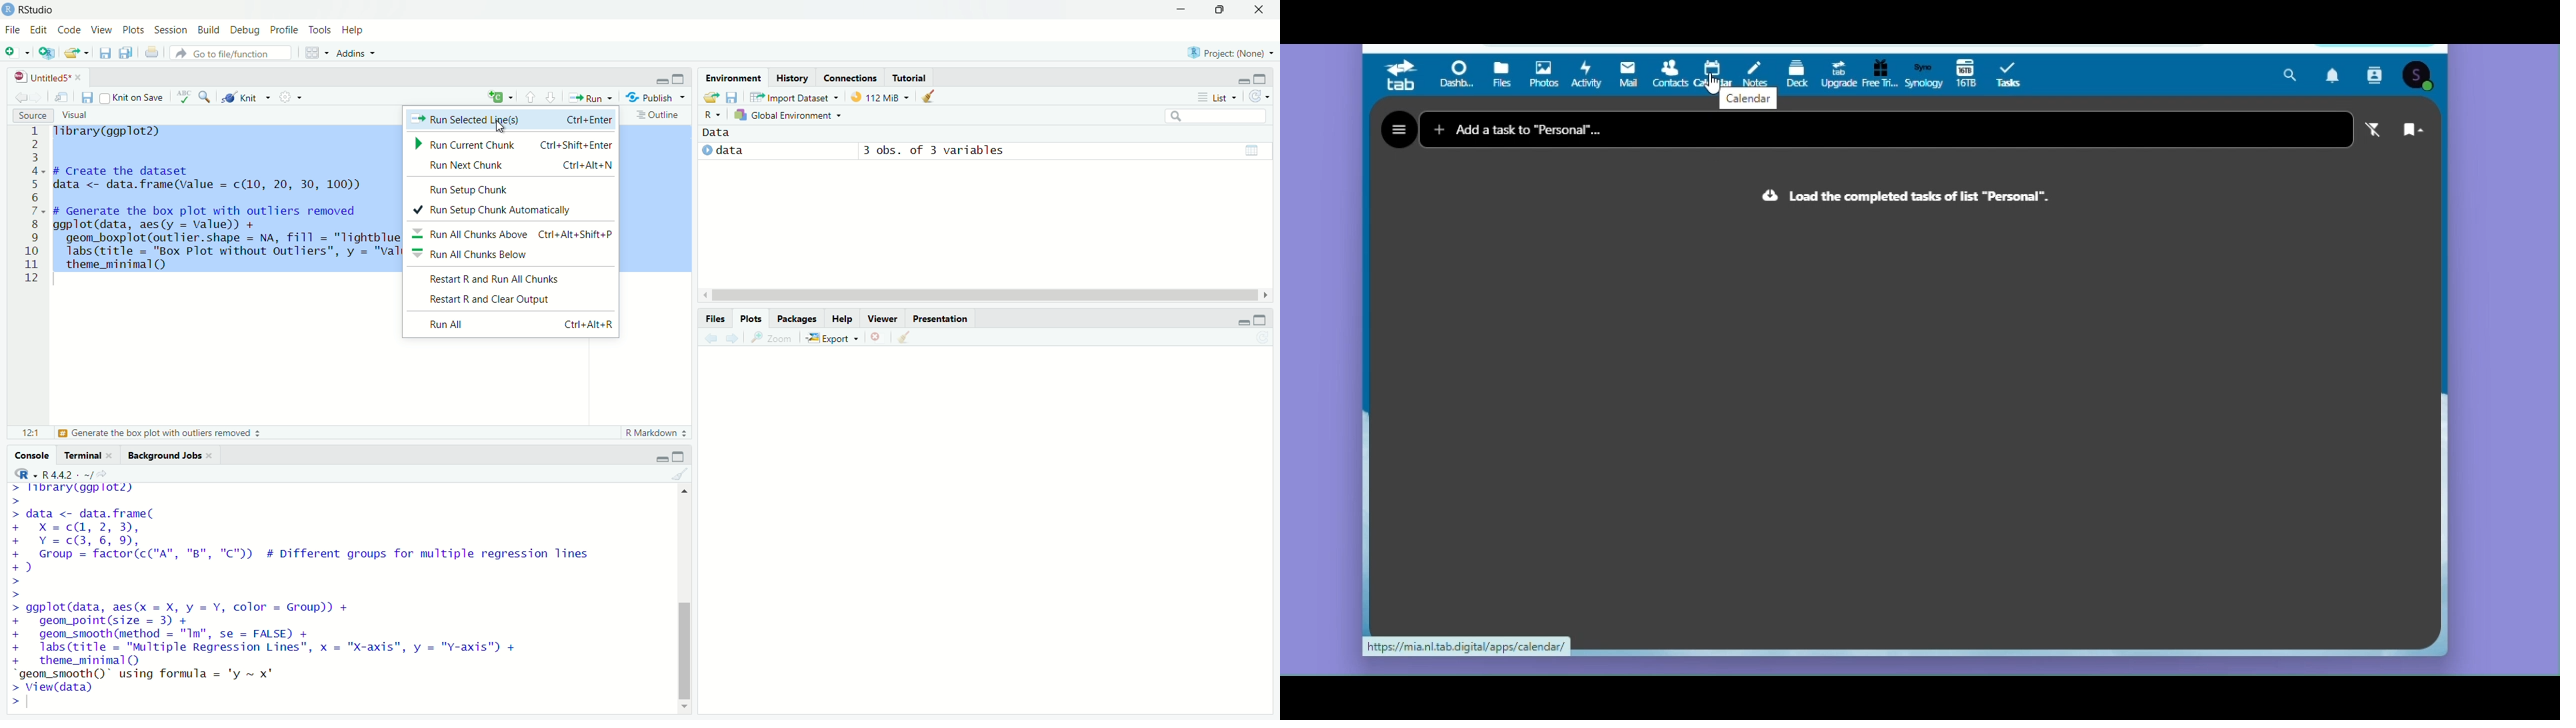 The image size is (2576, 728). I want to click on minimise, so click(1166, 11).